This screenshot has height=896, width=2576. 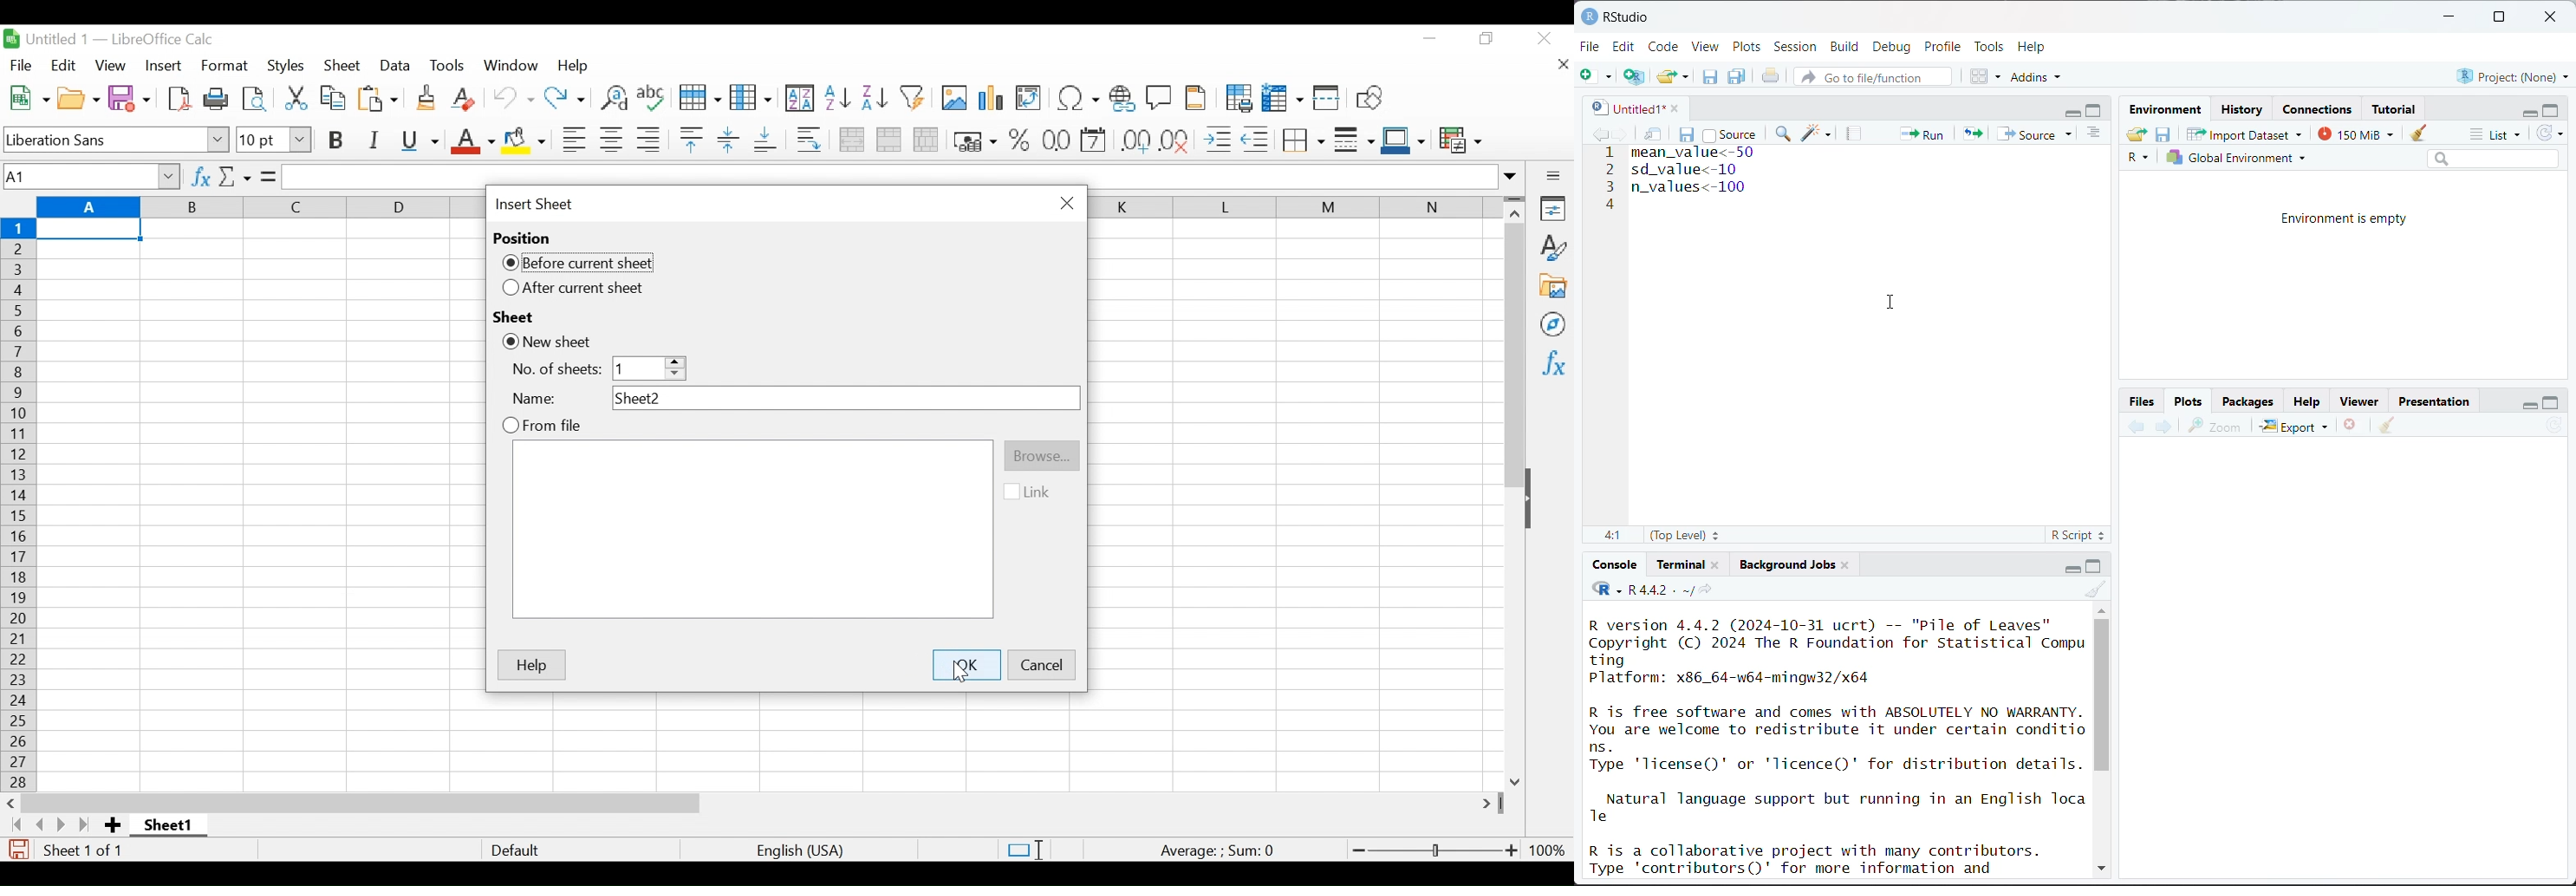 I want to click on Align Center, so click(x=612, y=139).